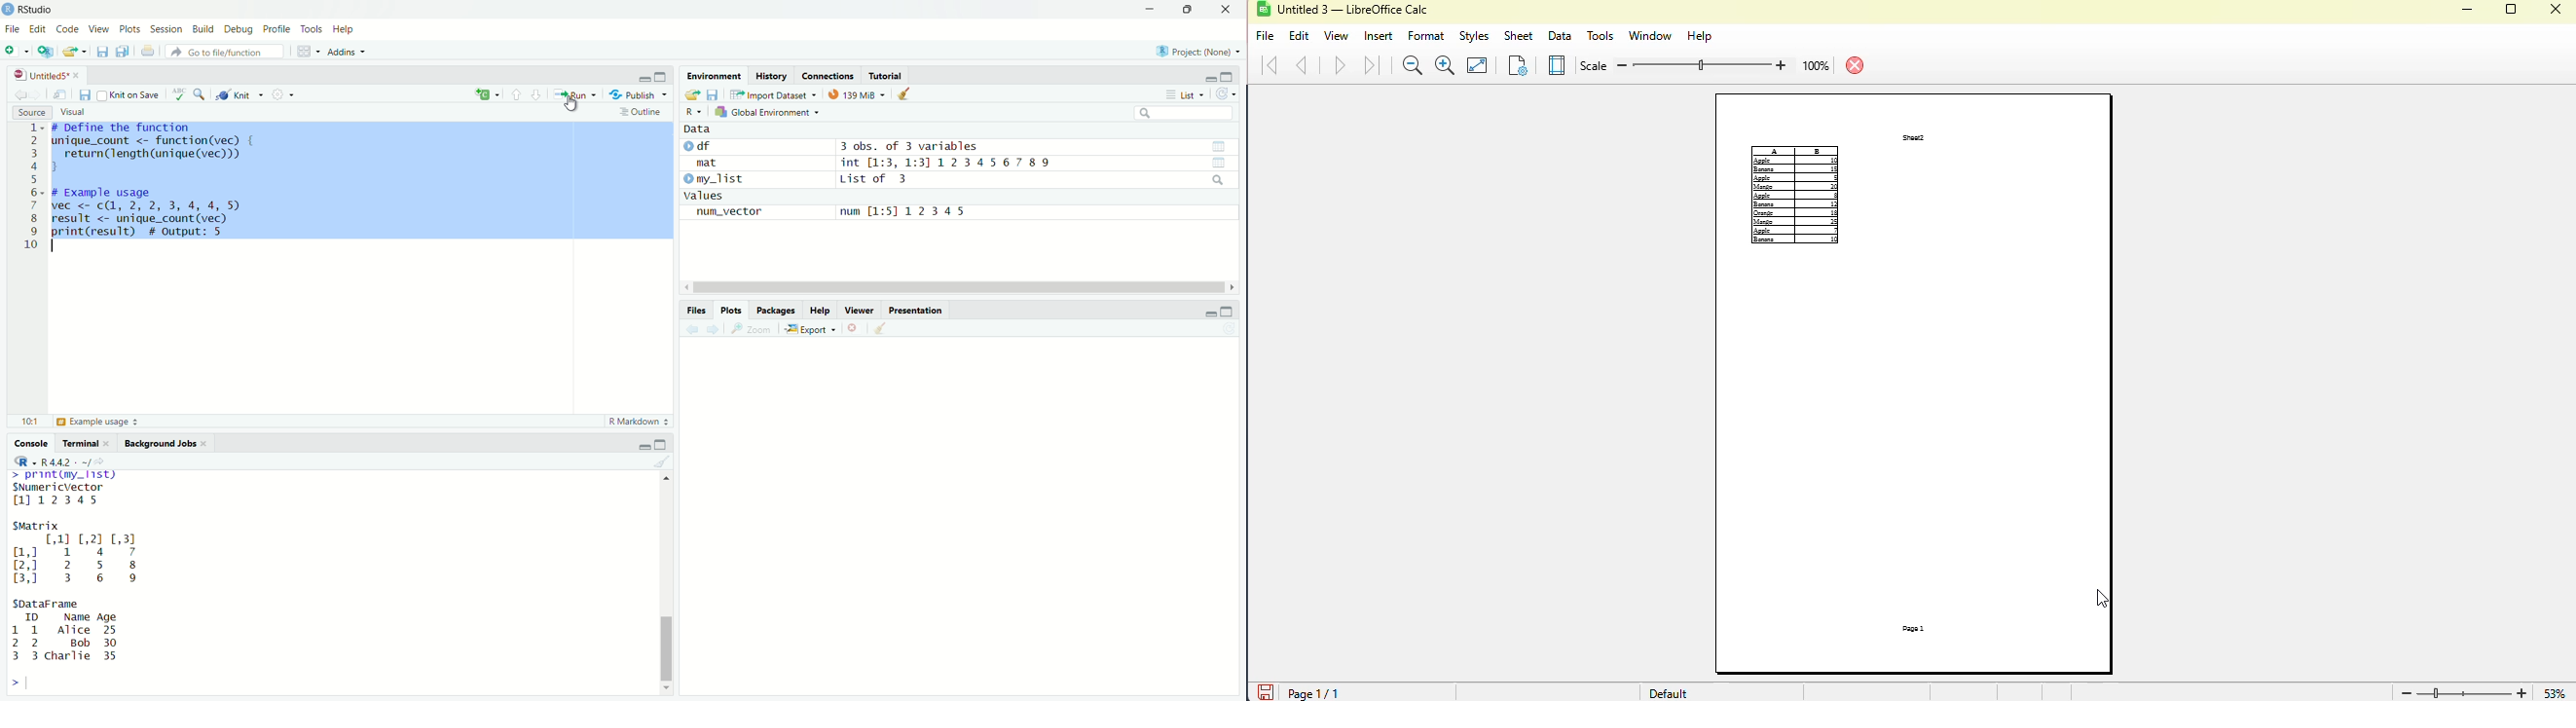 Image resolution: width=2576 pixels, height=728 pixels. Describe the element at coordinates (84, 95) in the screenshot. I see `save` at that location.